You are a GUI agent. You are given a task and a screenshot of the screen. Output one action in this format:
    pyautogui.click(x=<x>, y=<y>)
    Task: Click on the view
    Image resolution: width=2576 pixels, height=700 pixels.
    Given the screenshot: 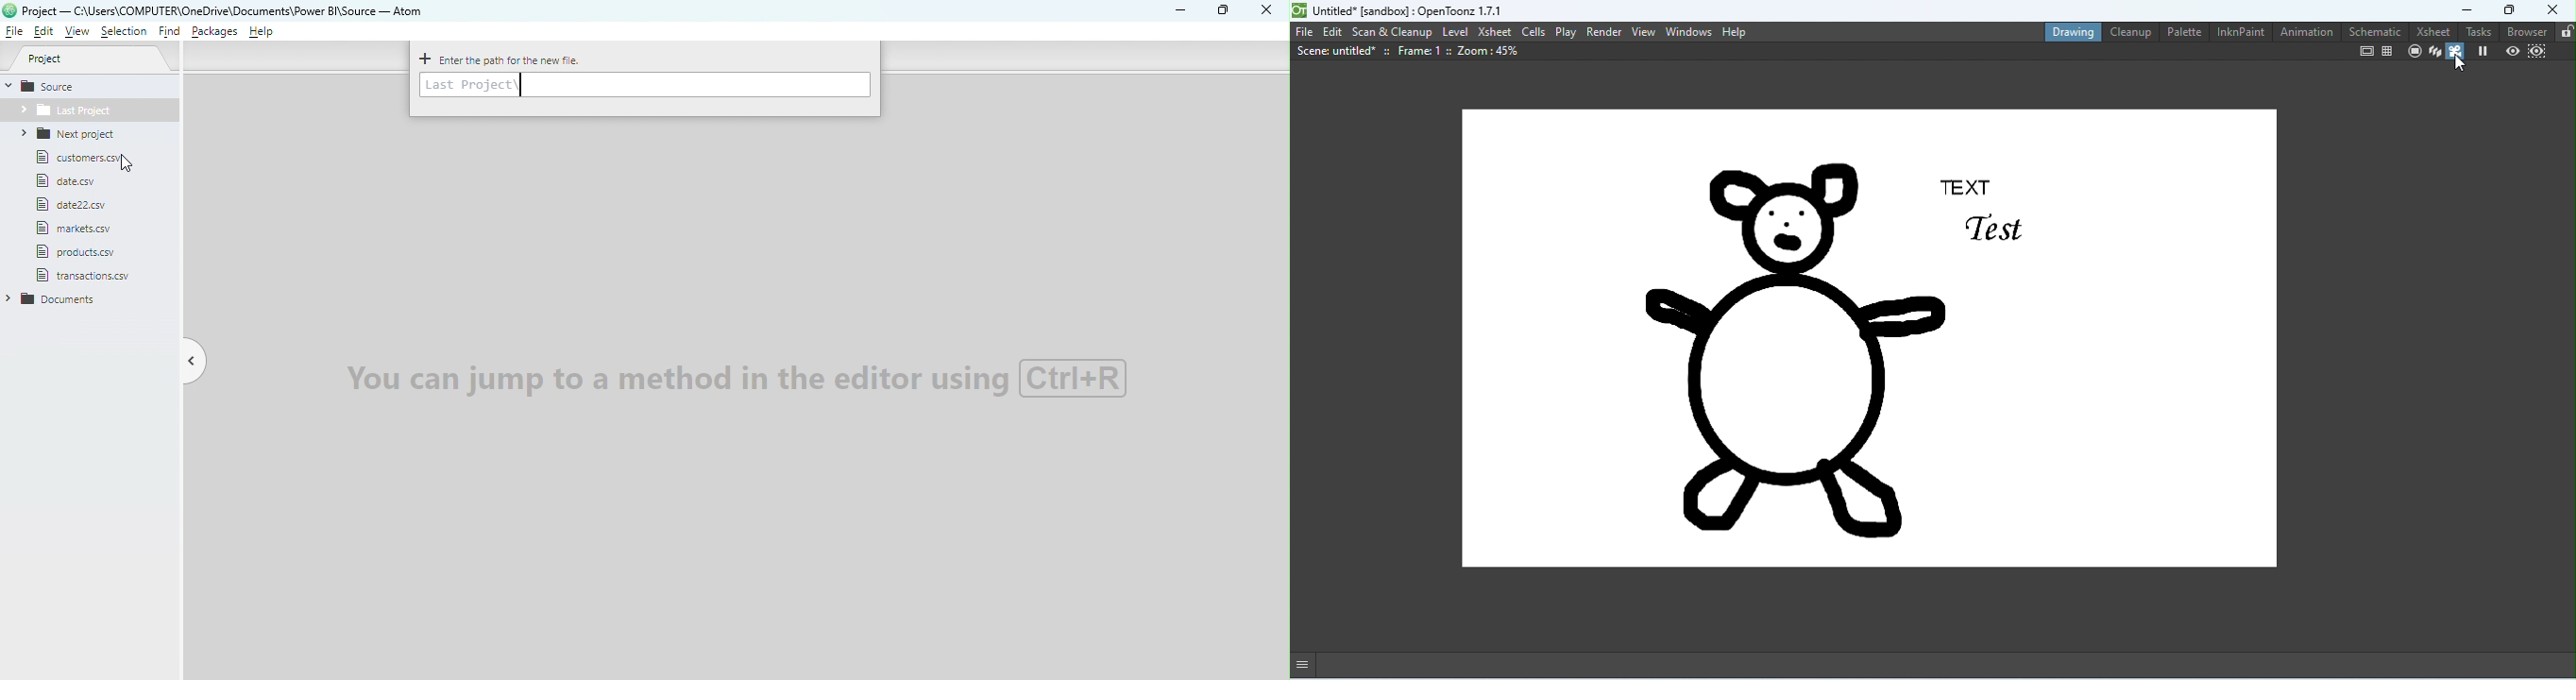 What is the action you would take?
    pyautogui.click(x=1644, y=31)
    